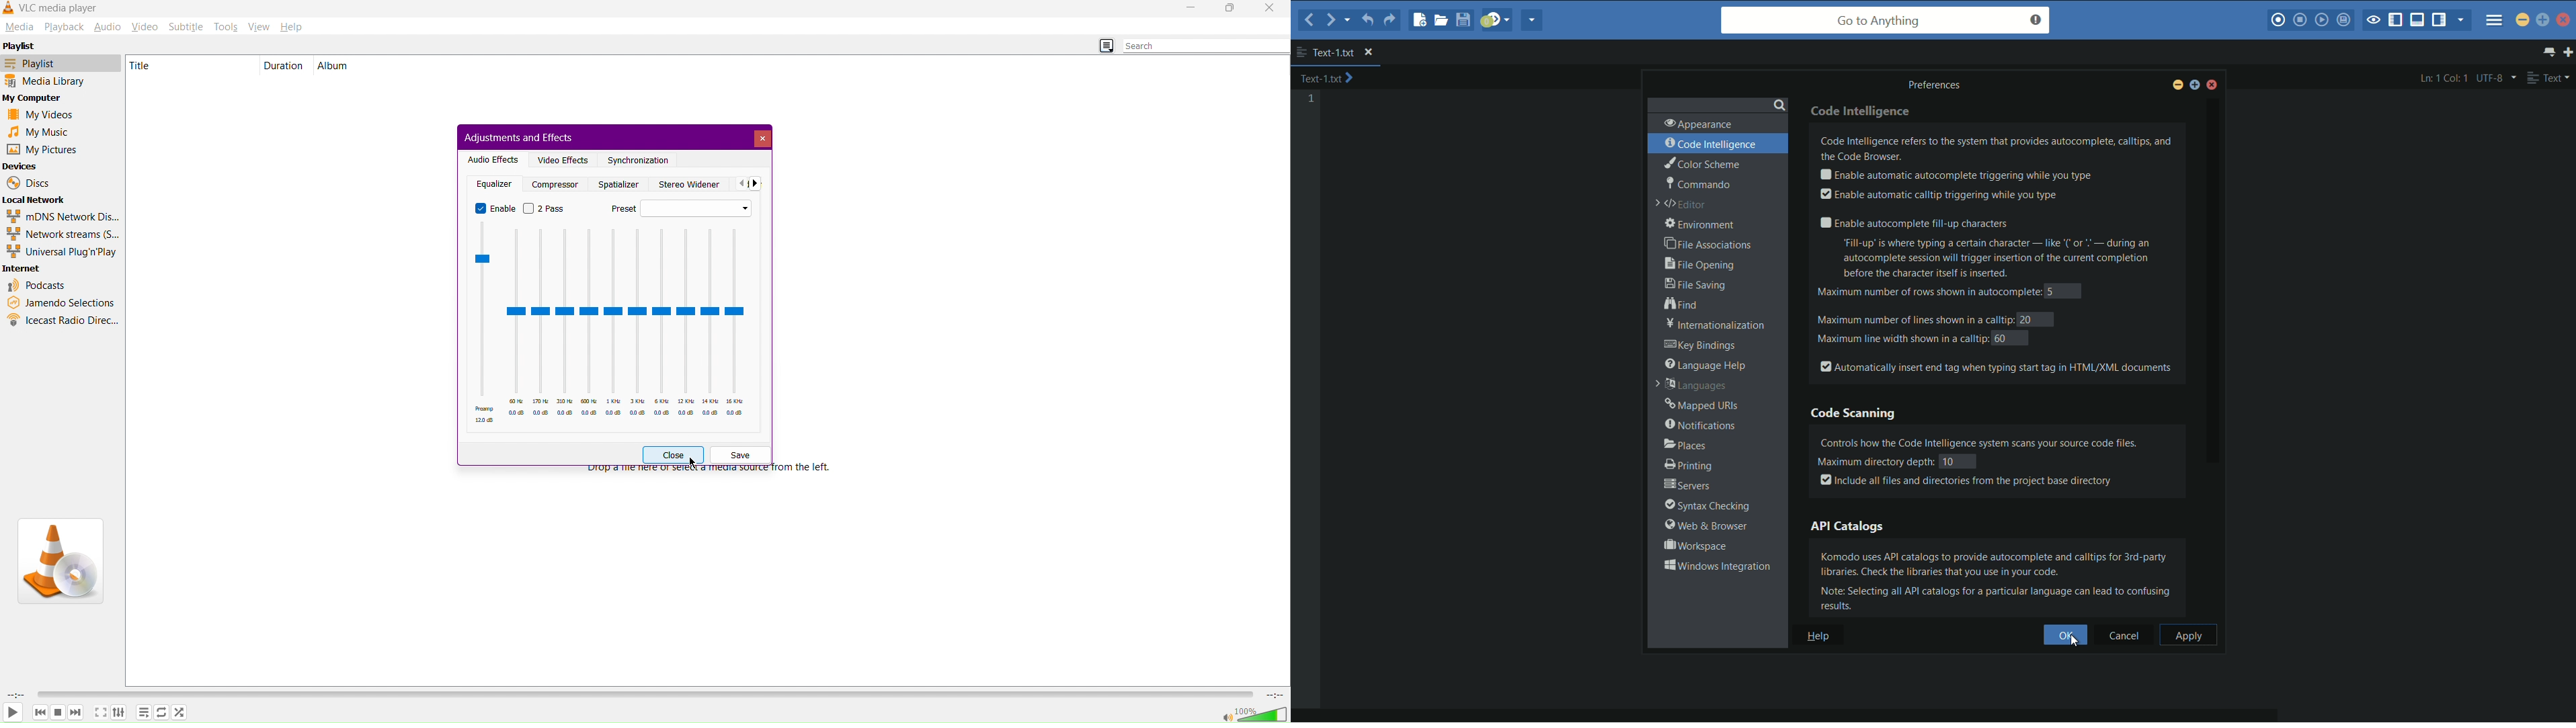 This screenshot has height=728, width=2576. I want to click on Internet, so click(28, 267).